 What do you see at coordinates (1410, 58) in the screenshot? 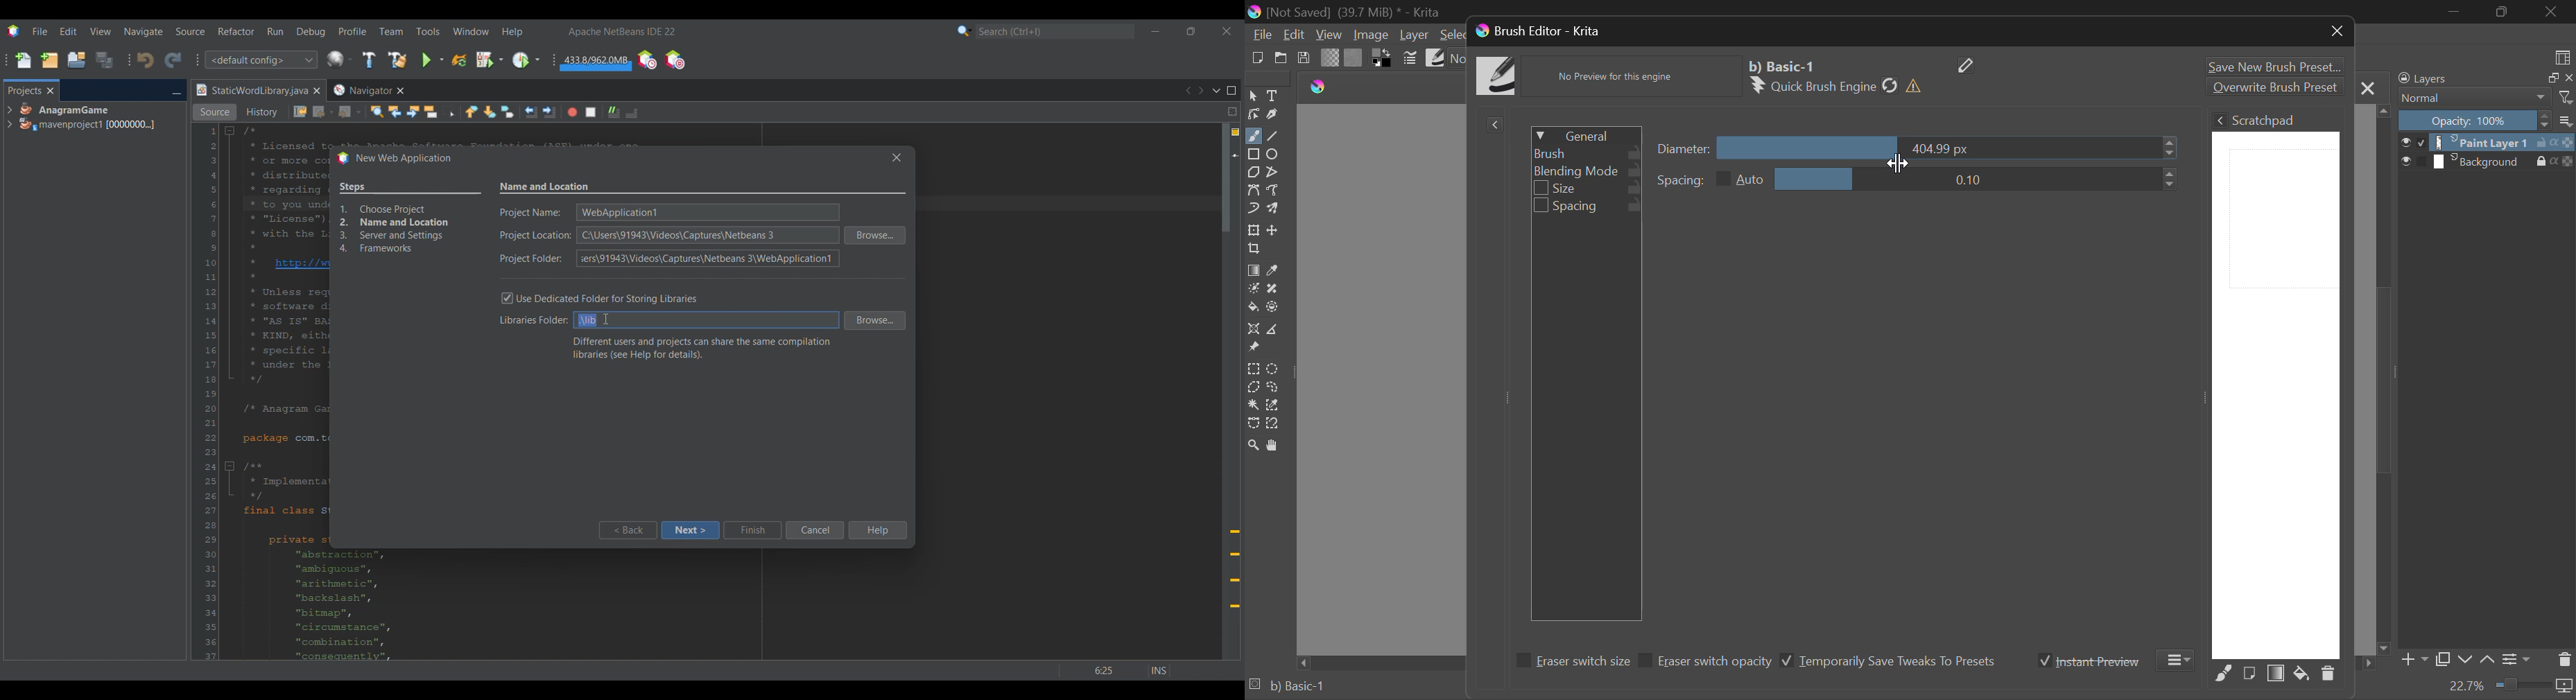
I see `Brush Settings` at bounding box center [1410, 58].